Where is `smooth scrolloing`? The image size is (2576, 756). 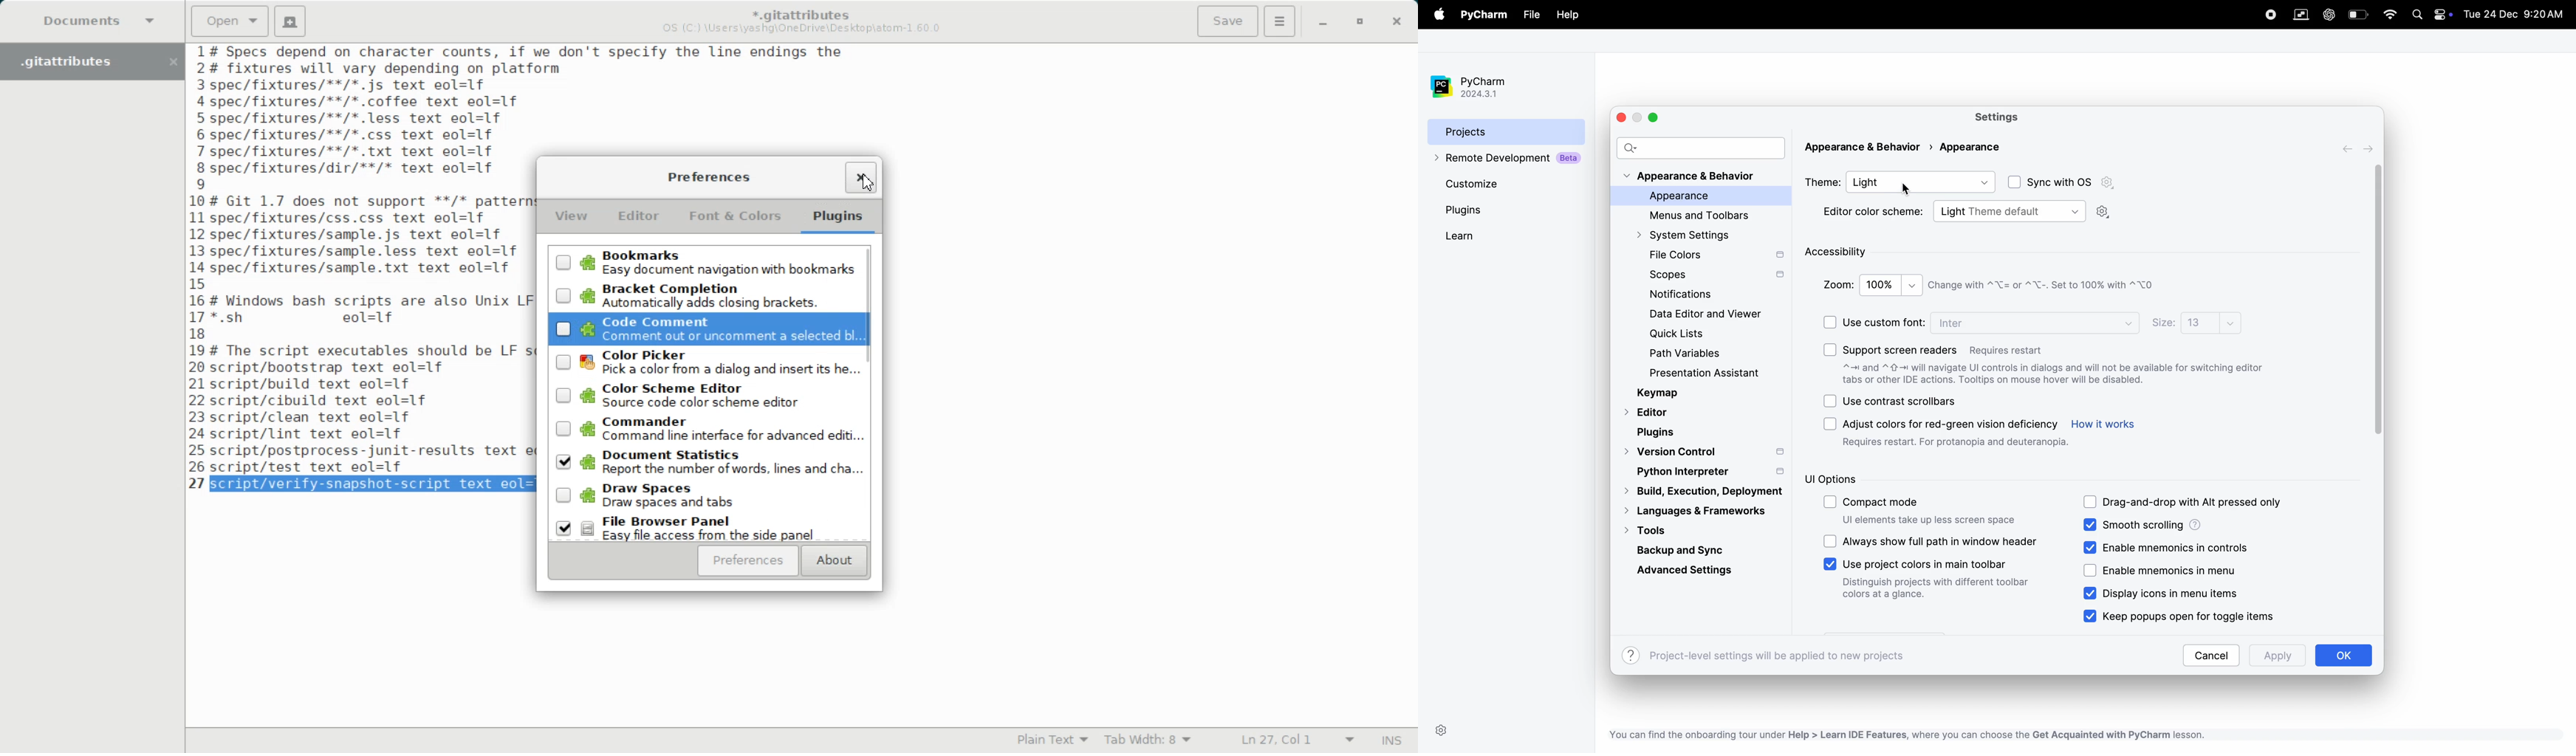
smooth scrolloing is located at coordinates (2189, 525).